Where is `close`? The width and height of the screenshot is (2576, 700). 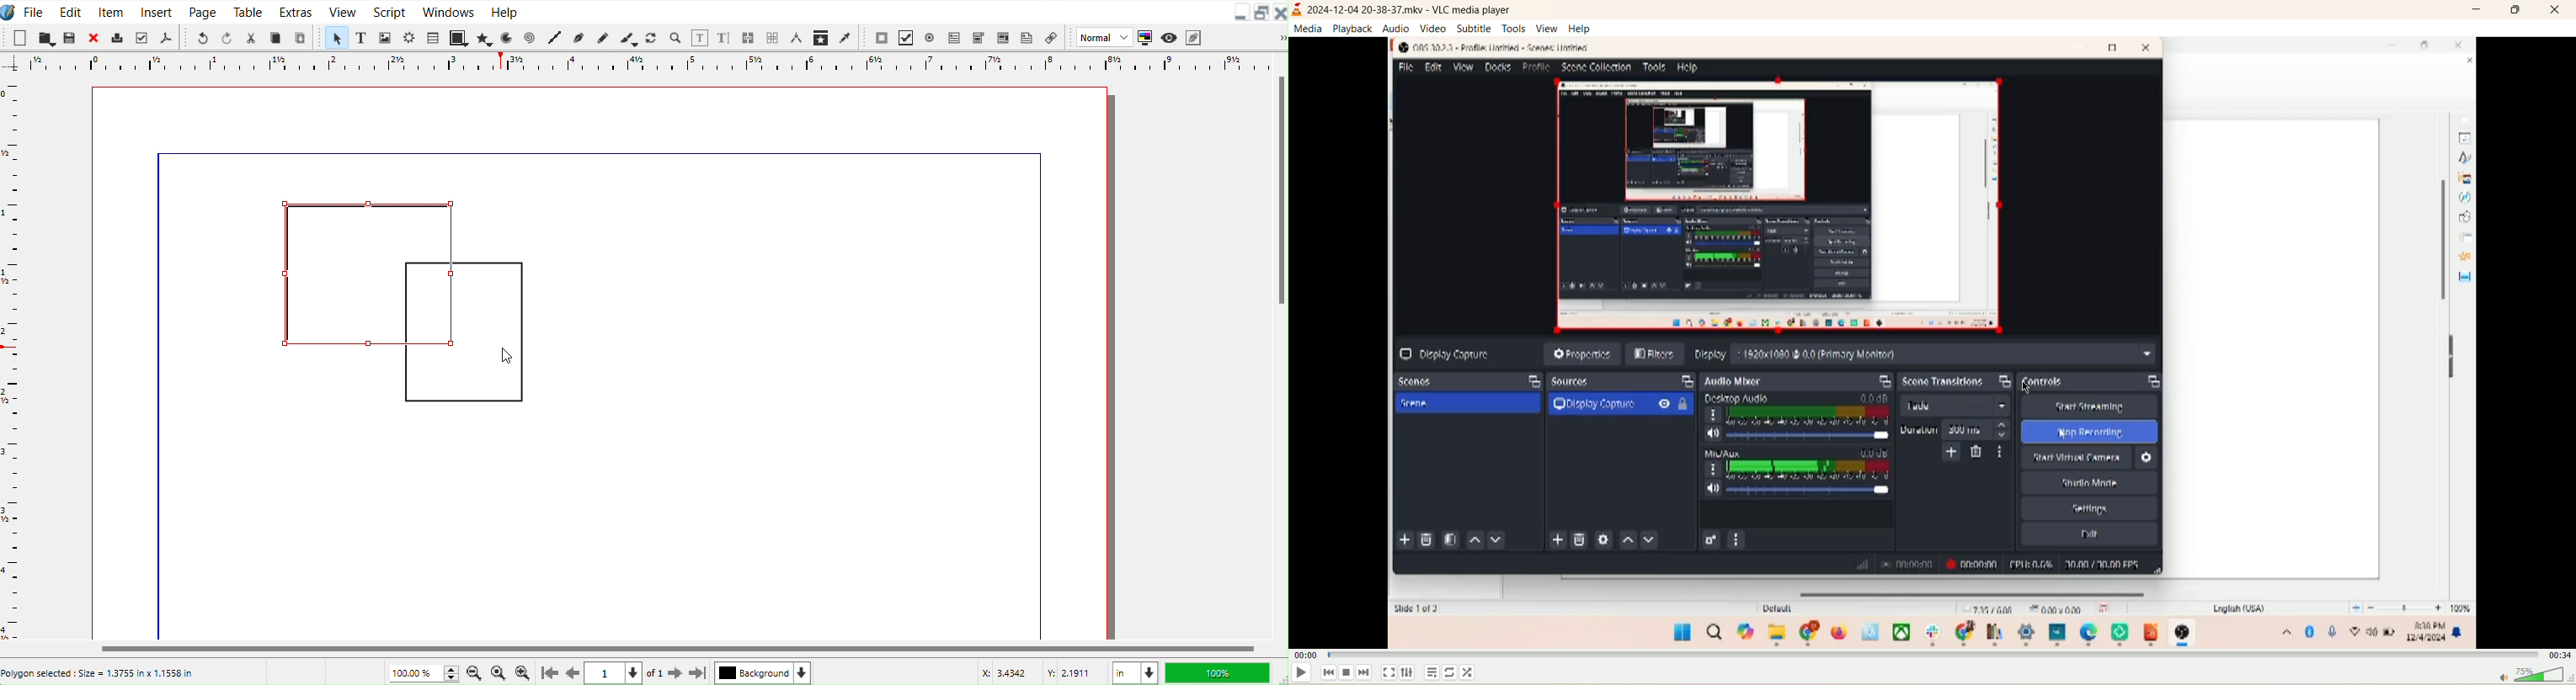 close is located at coordinates (2557, 13).